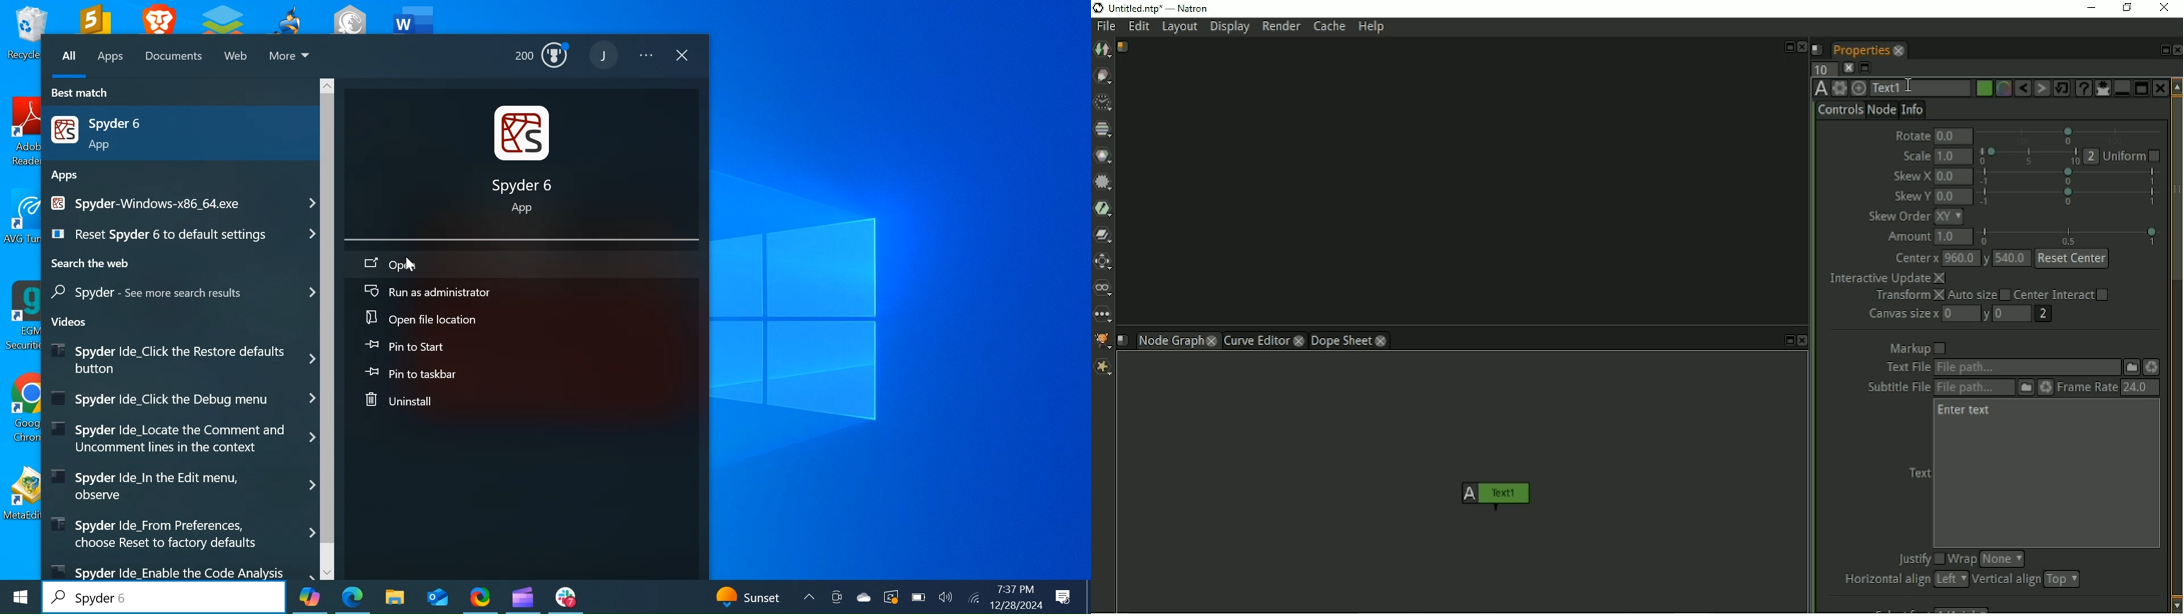 Image resolution: width=2184 pixels, height=616 pixels. What do you see at coordinates (92, 264) in the screenshot?
I see `Searc the Web` at bounding box center [92, 264].